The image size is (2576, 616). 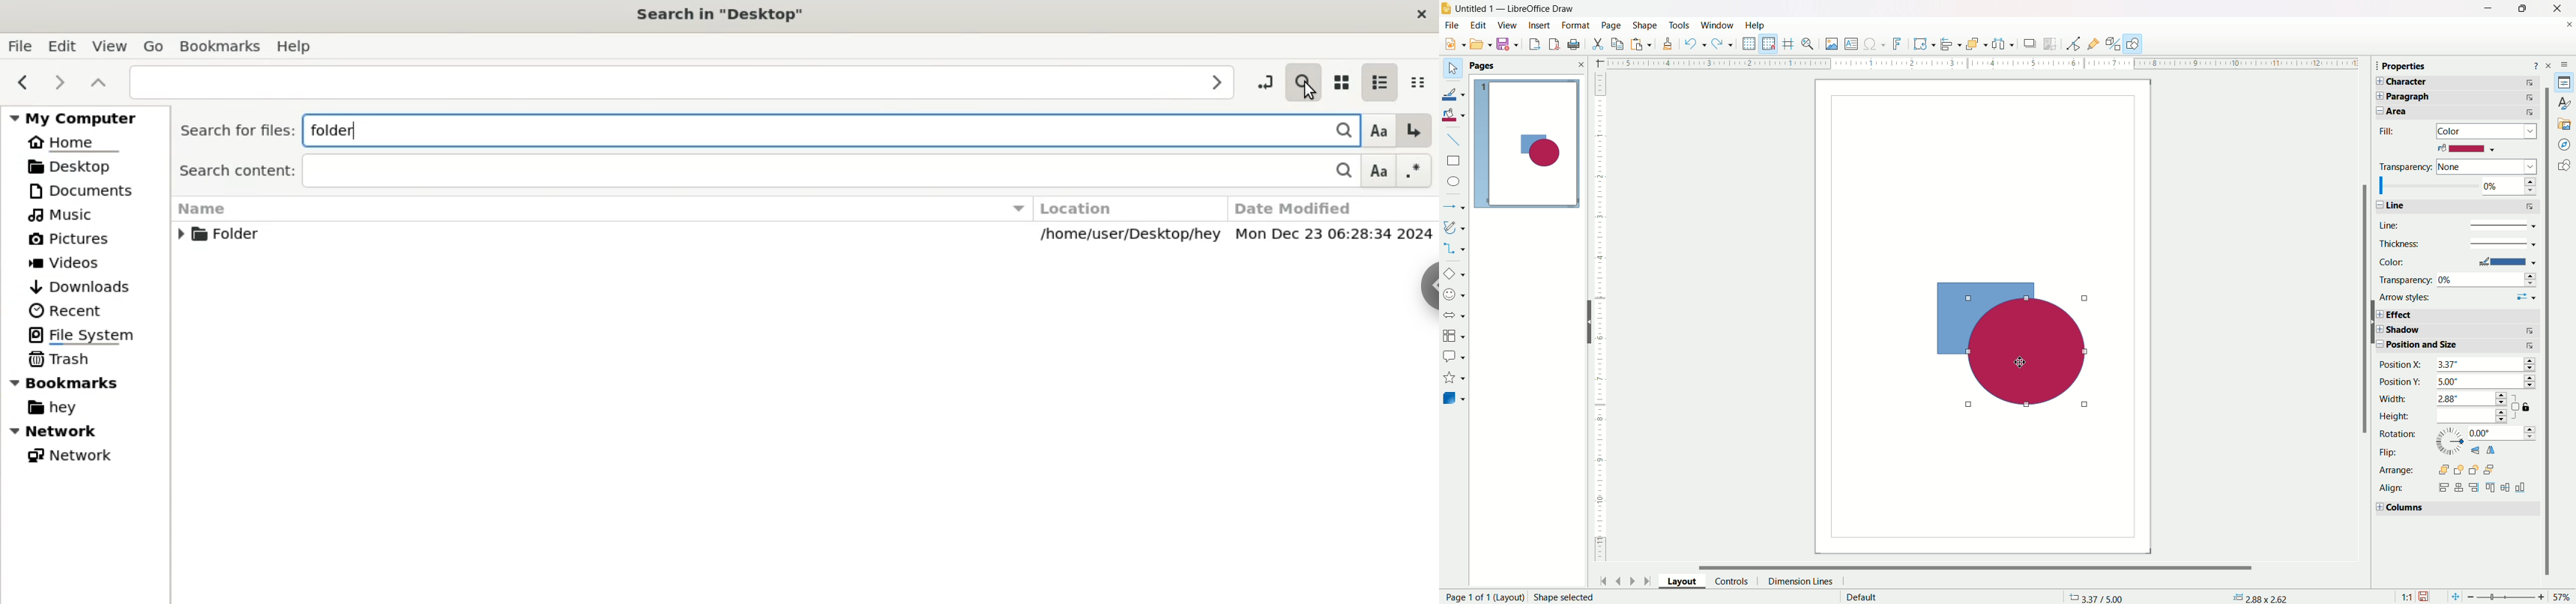 I want to click on zoom factor, so click(x=2520, y=597).